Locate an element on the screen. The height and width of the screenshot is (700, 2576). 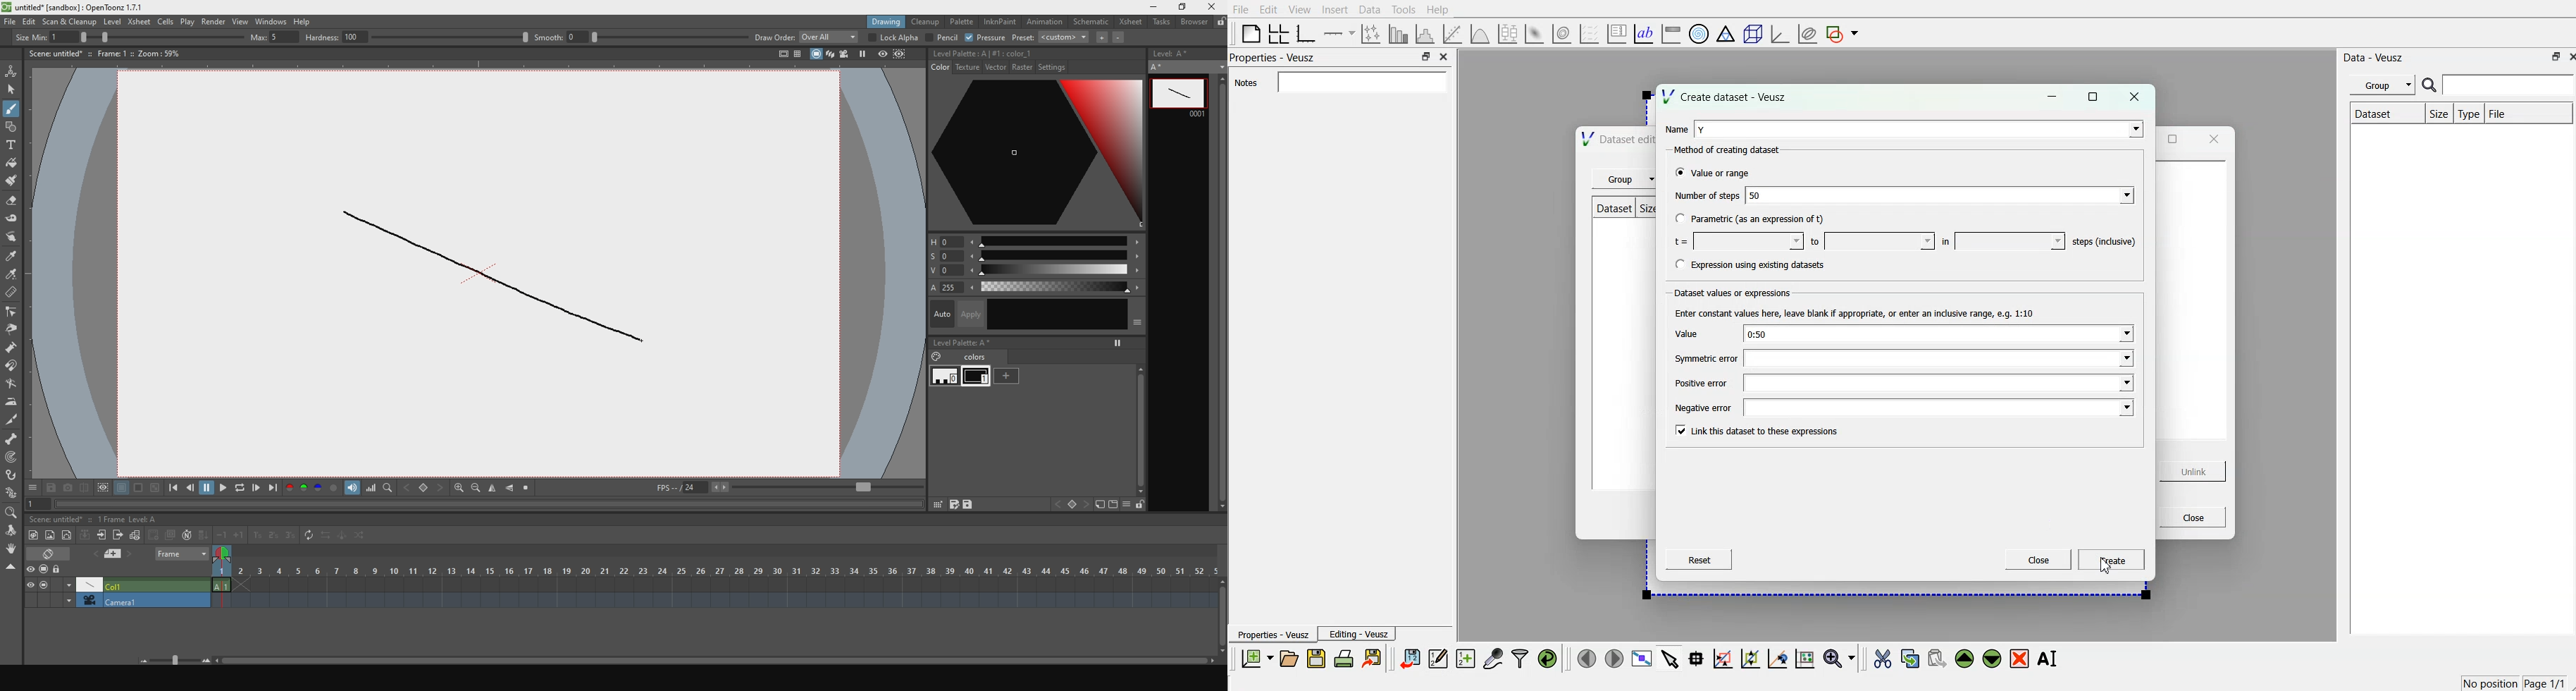
lines and error bars is located at coordinates (1373, 33).